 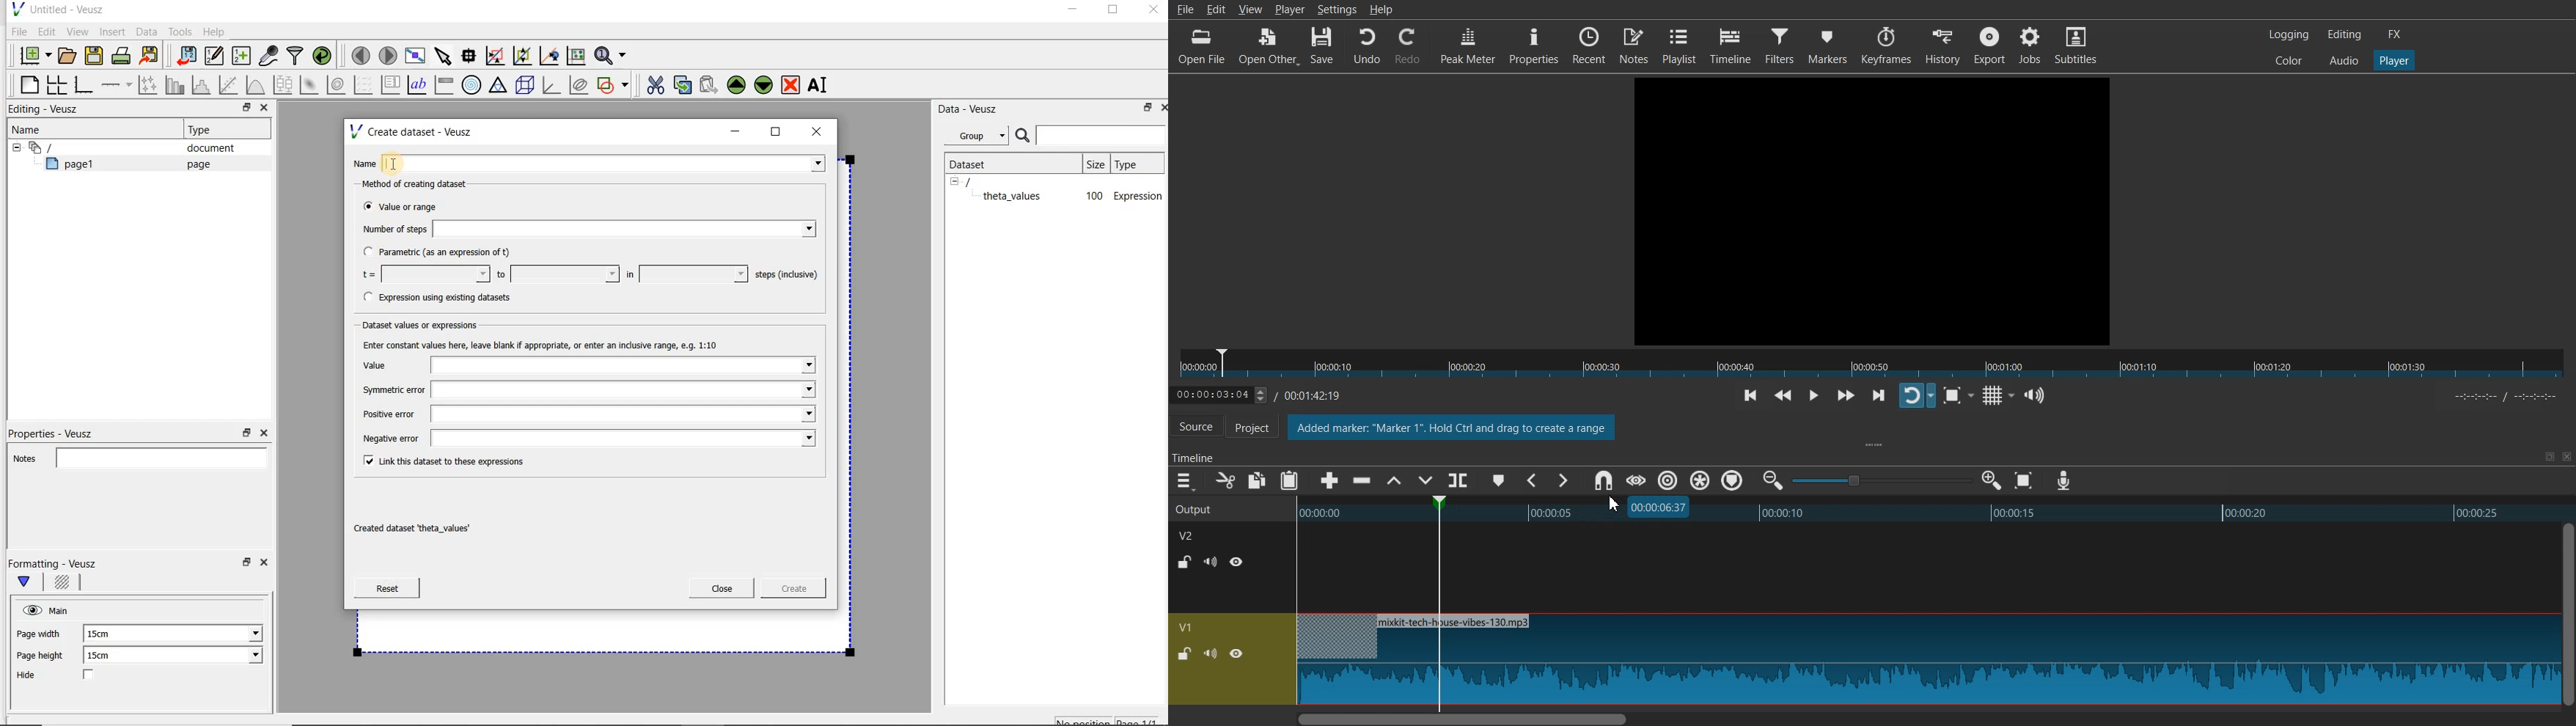 What do you see at coordinates (2565, 457) in the screenshot?
I see `Close` at bounding box center [2565, 457].